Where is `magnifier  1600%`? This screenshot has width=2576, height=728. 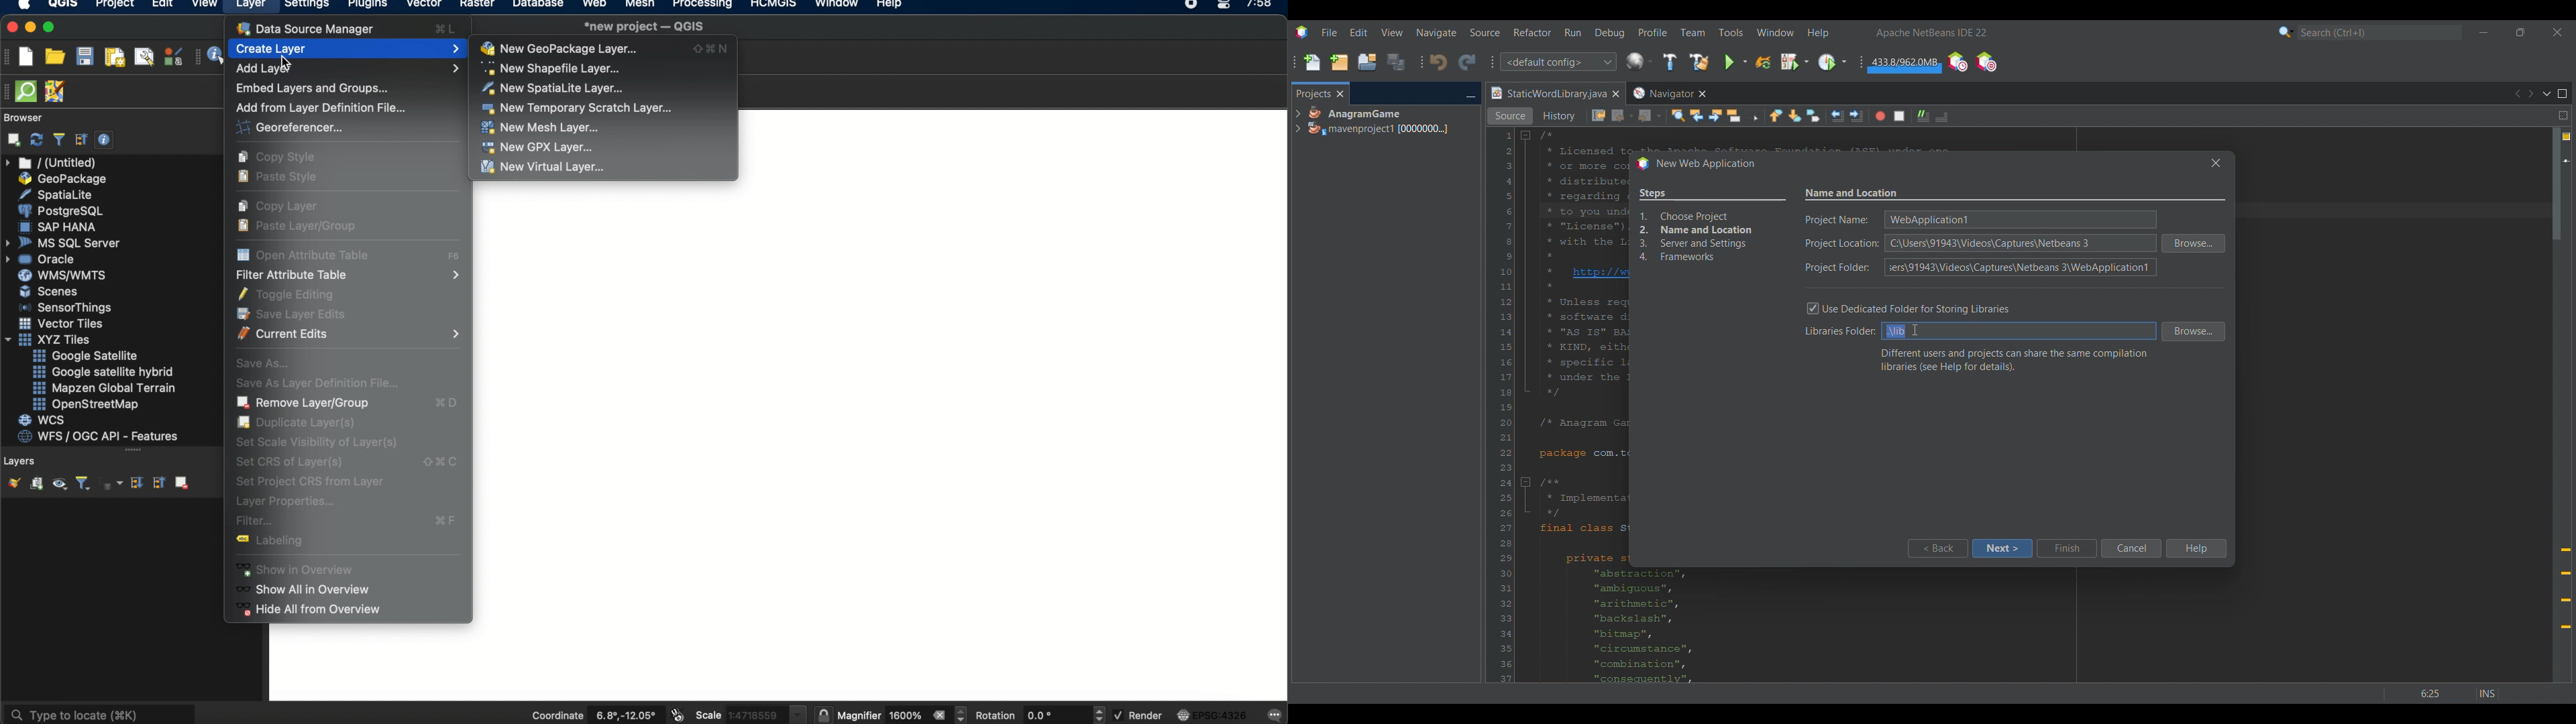
magnifier  1600% is located at coordinates (903, 715).